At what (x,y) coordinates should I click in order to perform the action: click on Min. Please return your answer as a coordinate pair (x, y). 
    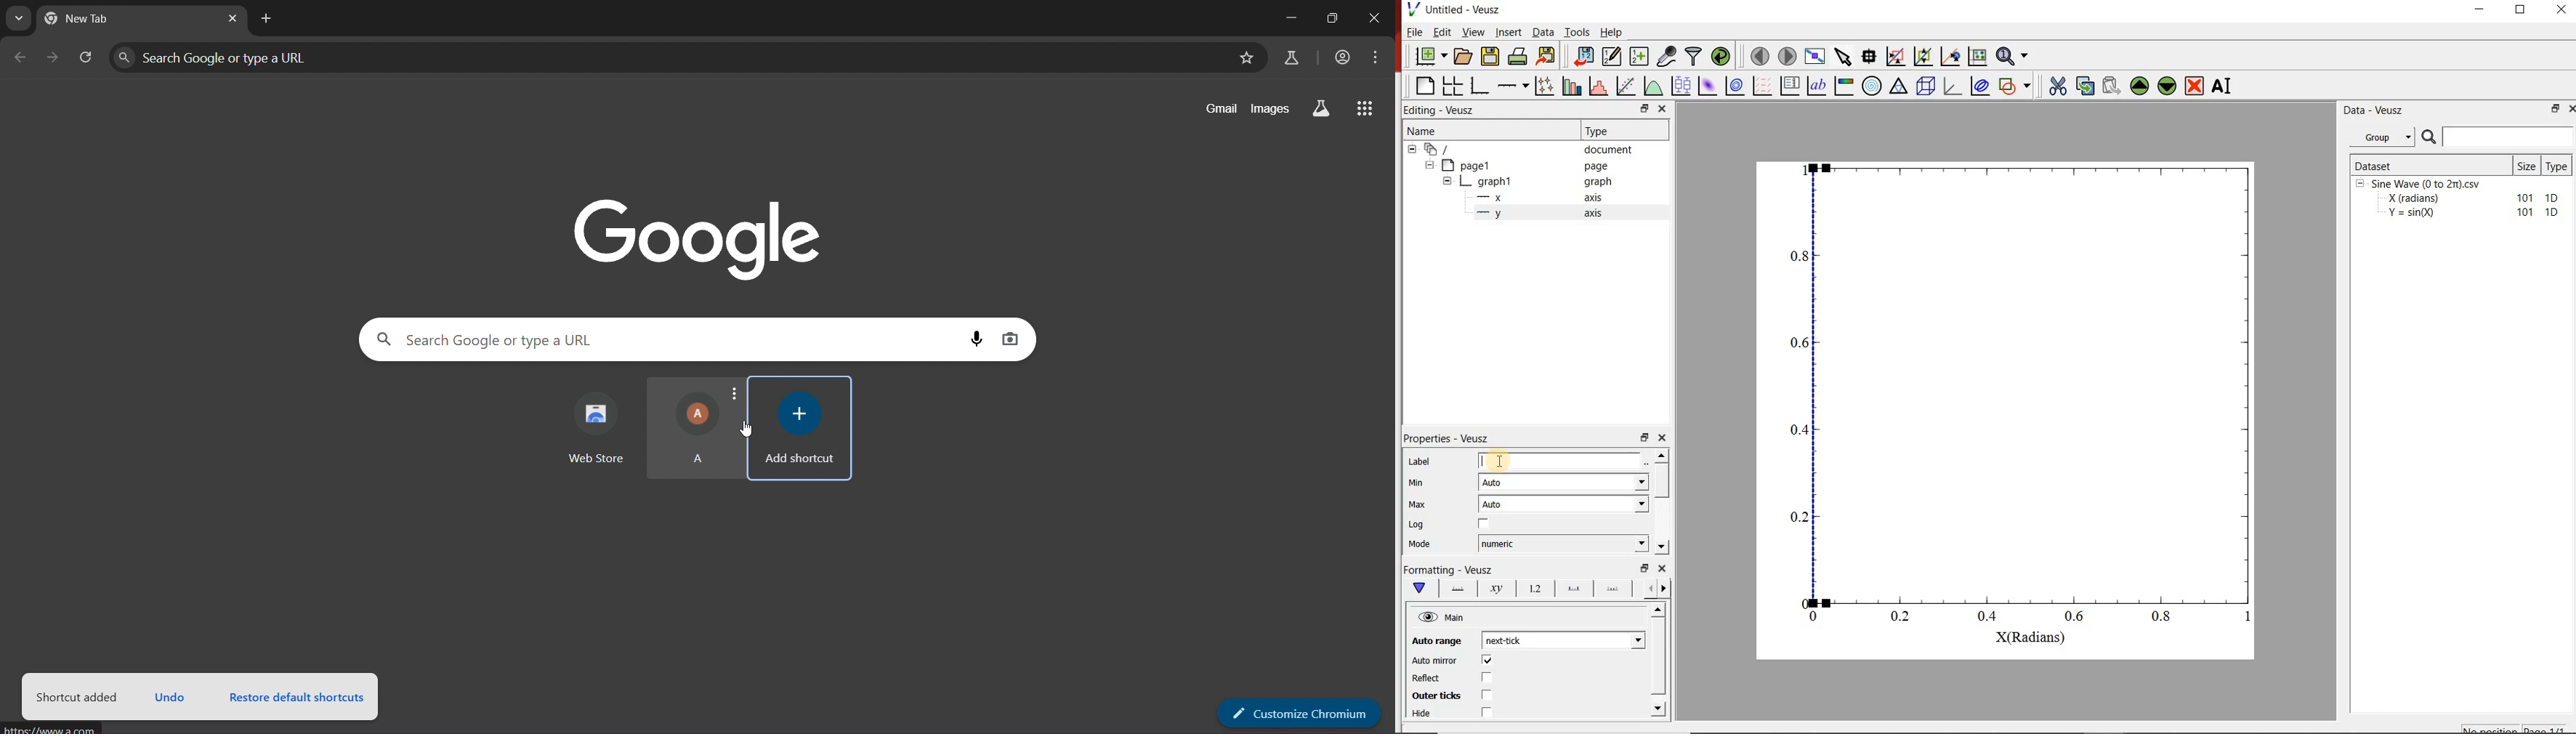
    Looking at the image, I should click on (1417, 482).